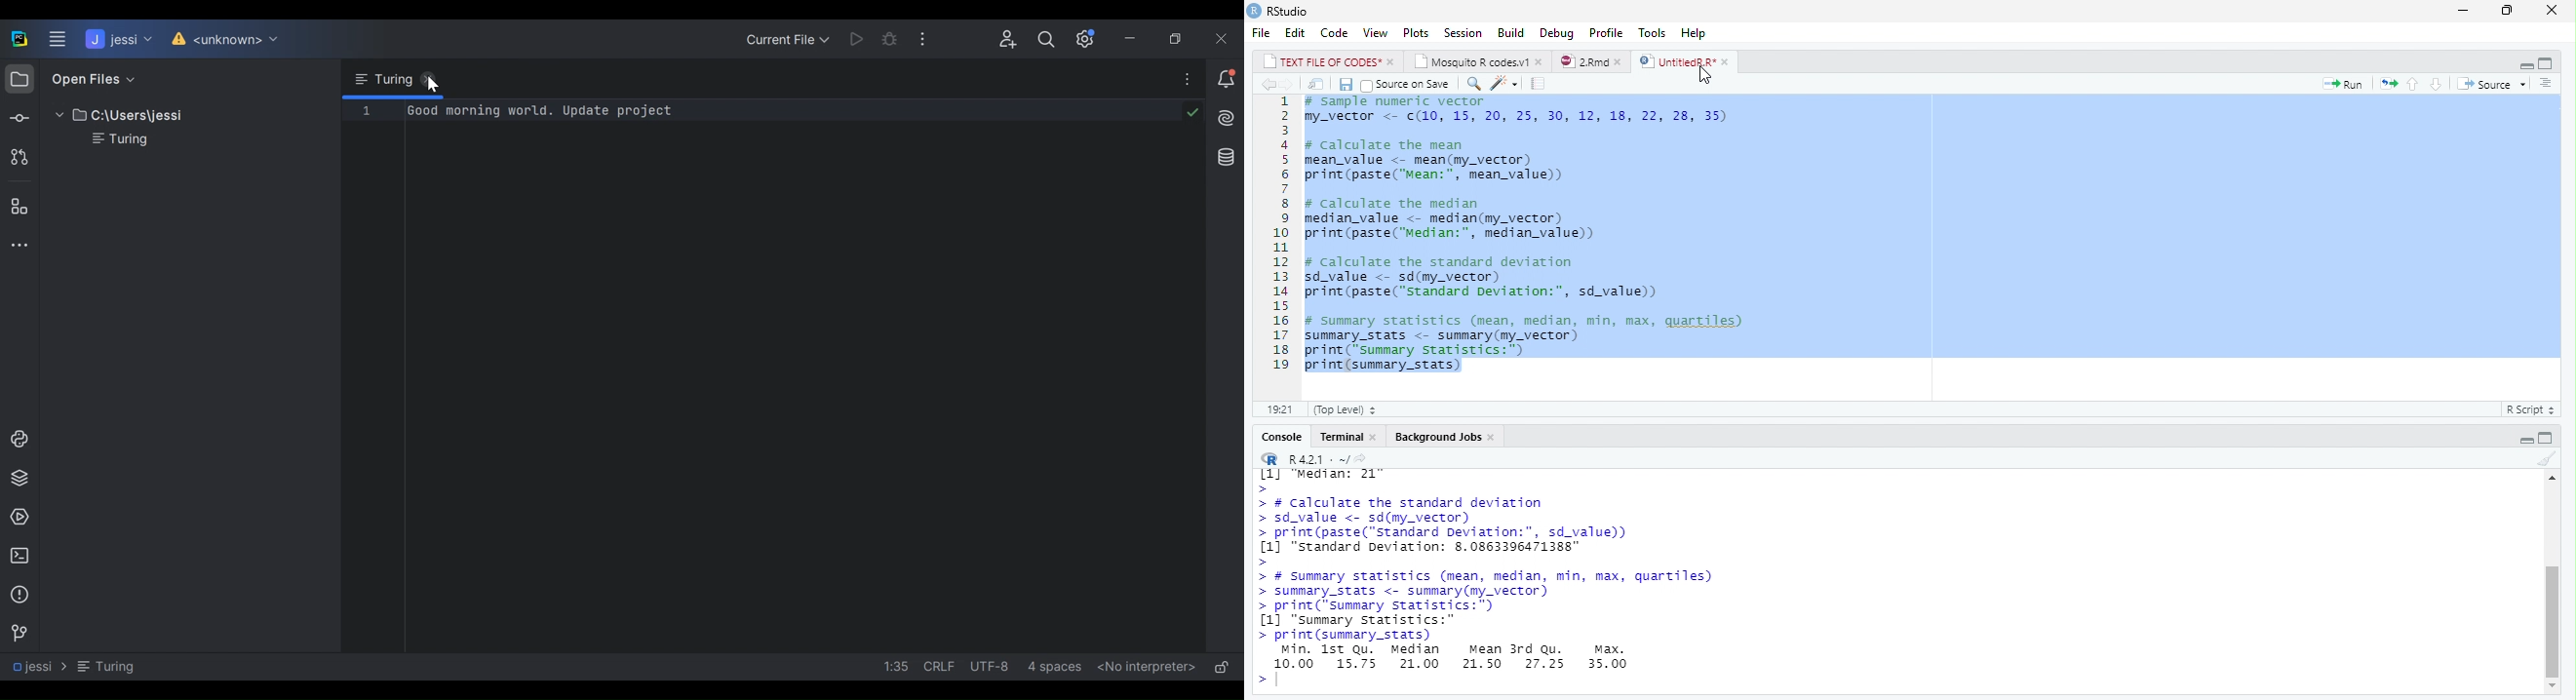 The width and height of the screenshot is (2576, 700). What do you see at coordinates (1276, 233) in the screenshot?
I see `line numbers` at bounding box center [1276, 233].